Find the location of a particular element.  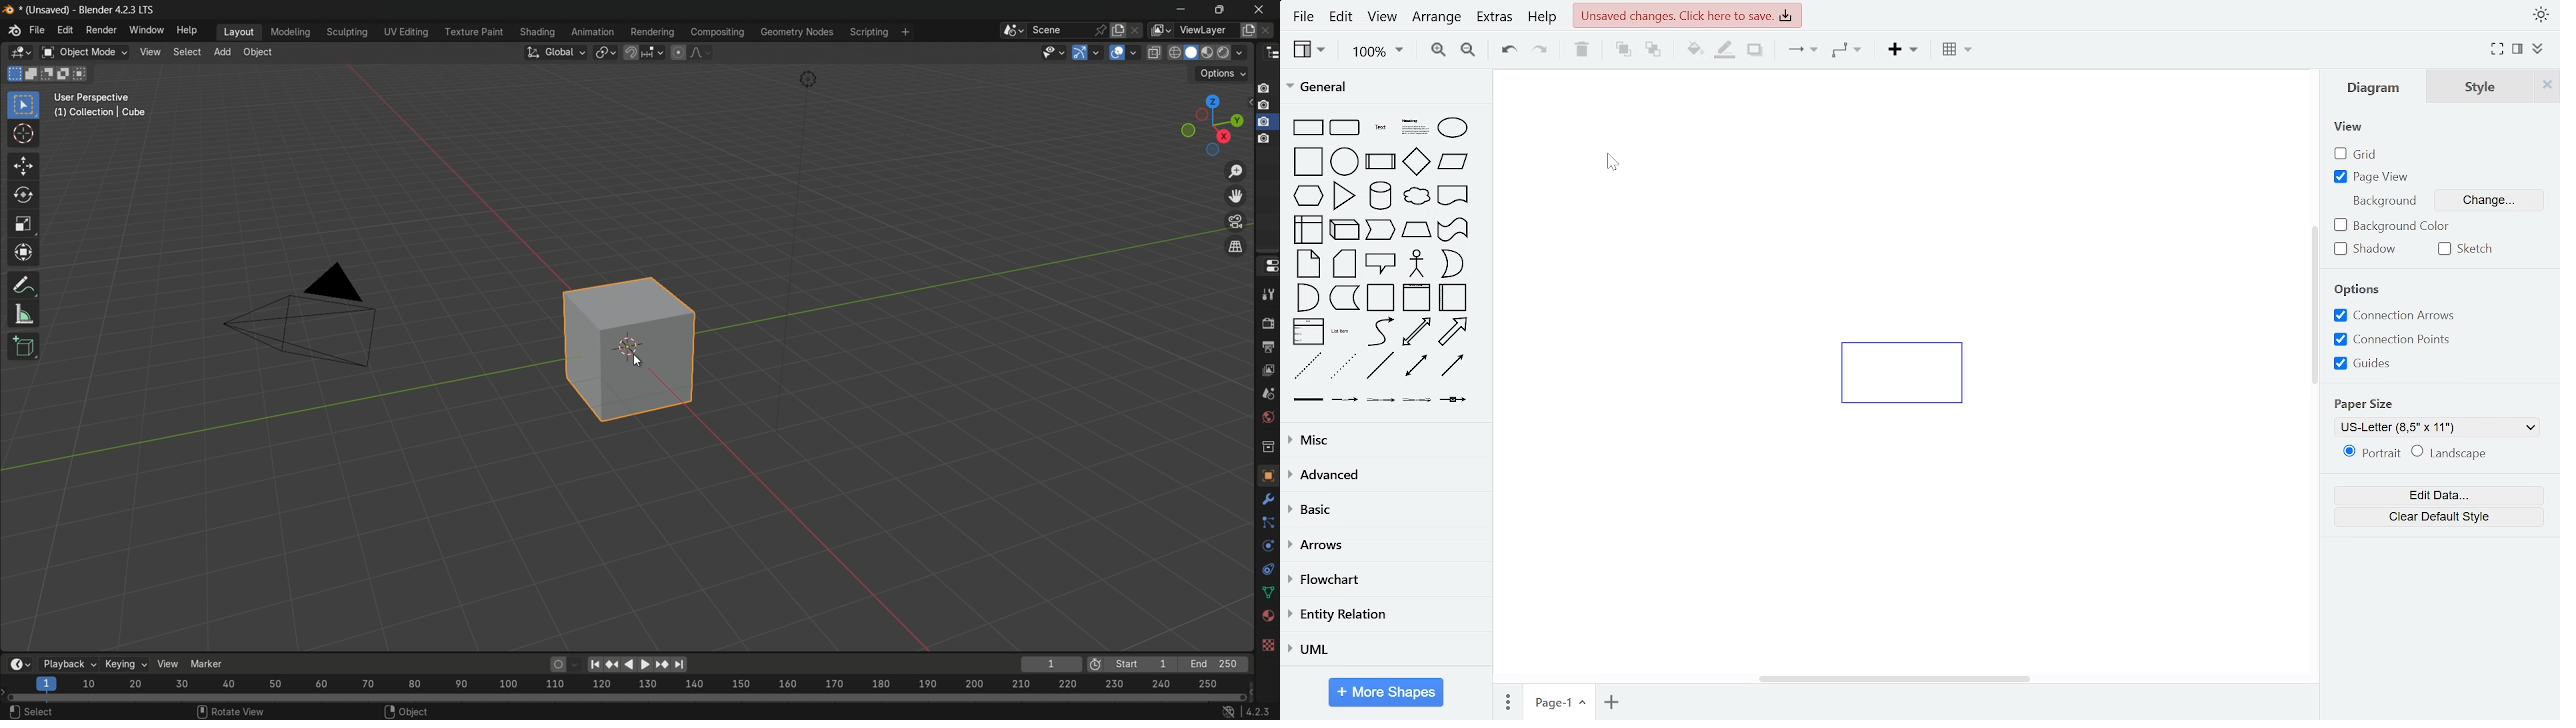

view layer name is located at coordinates (1208, 30).